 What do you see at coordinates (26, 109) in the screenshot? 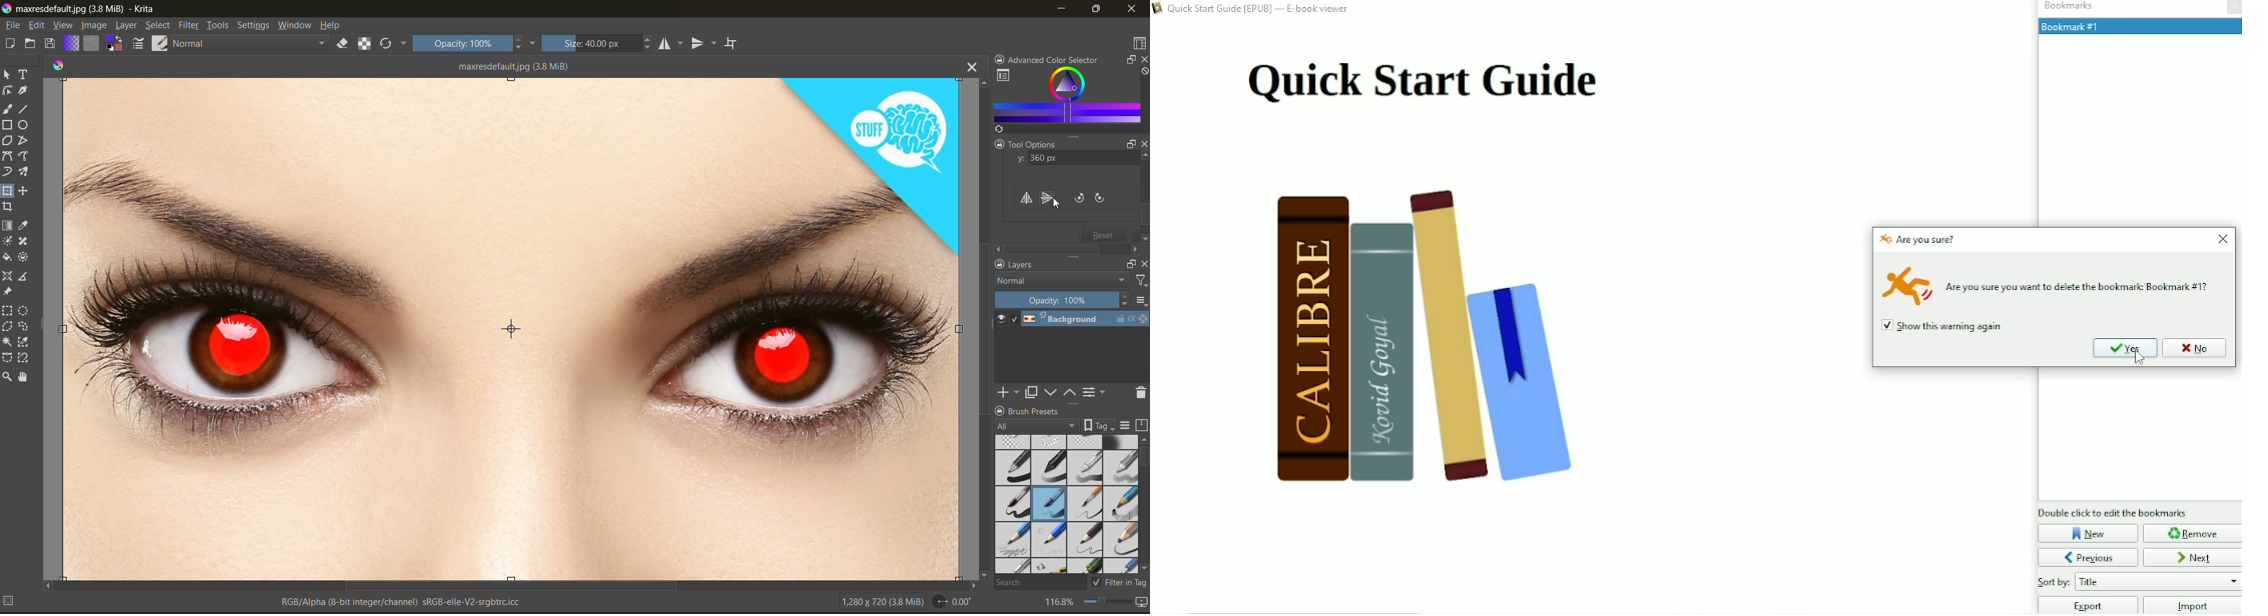
I see `tool` at bounding box center [26, 109].